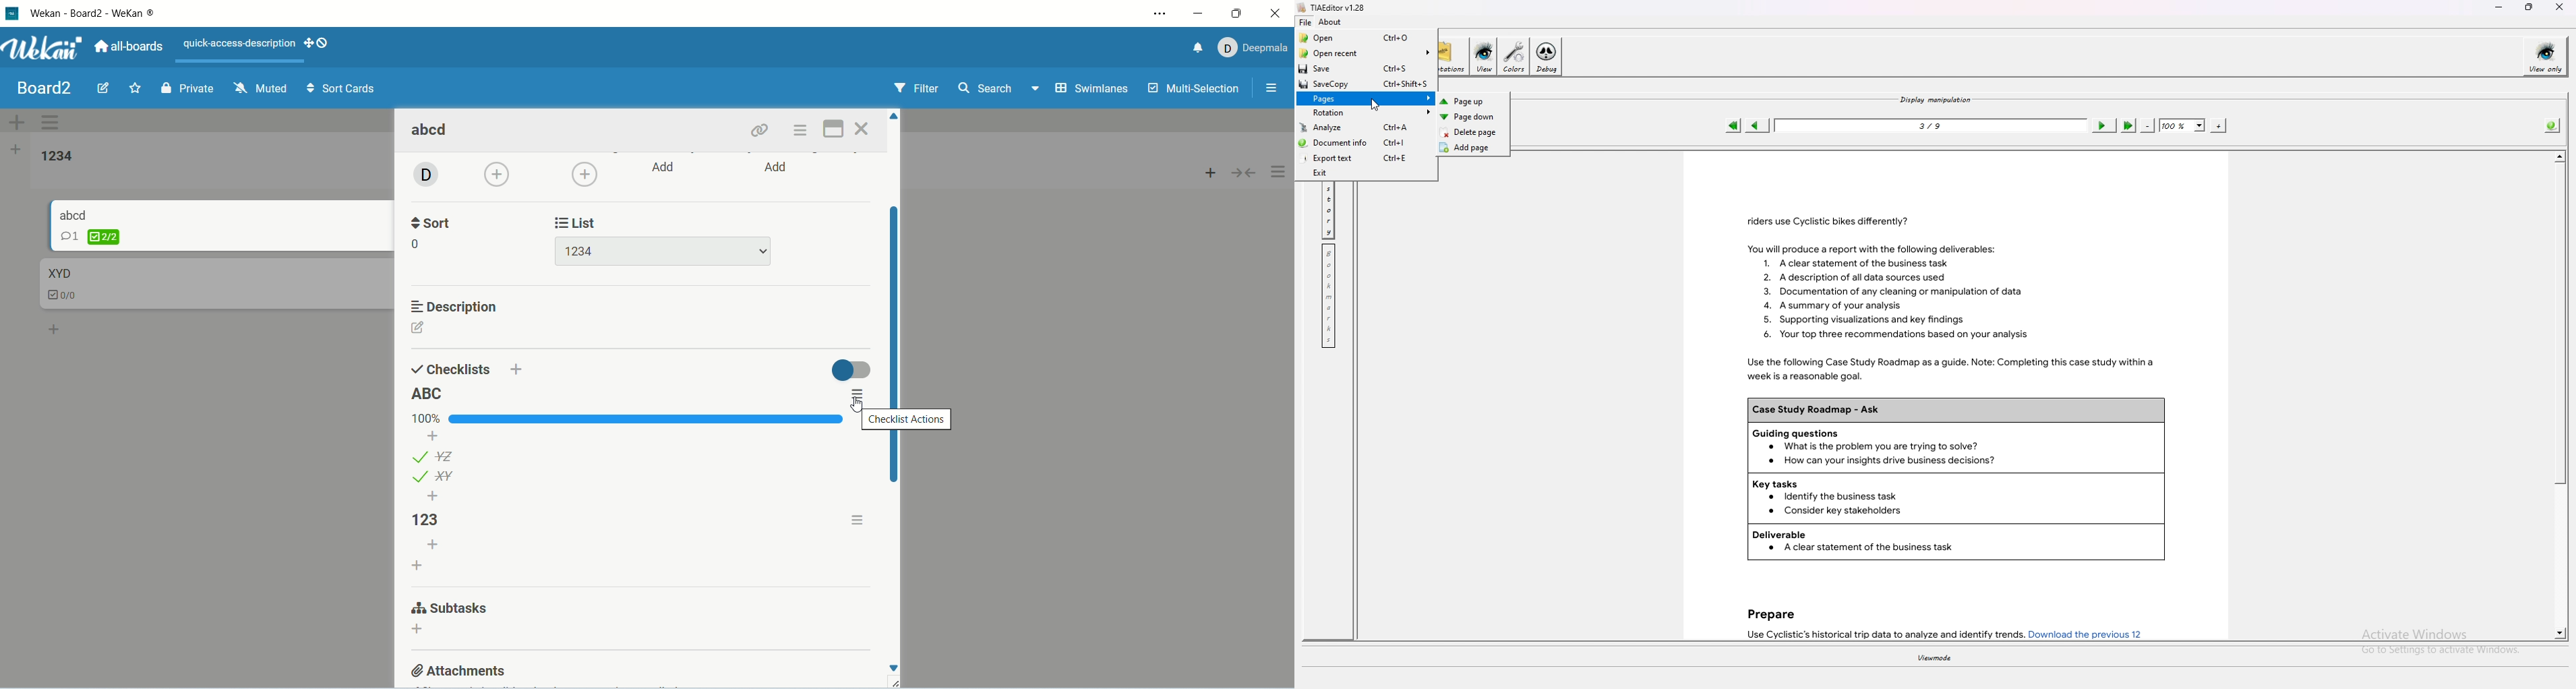 The height and width of the screenshot is (700, 2576). What do you see at coordinates (435, 520) in the screenshot?
I see `list title` at bounding box center [435, 520].